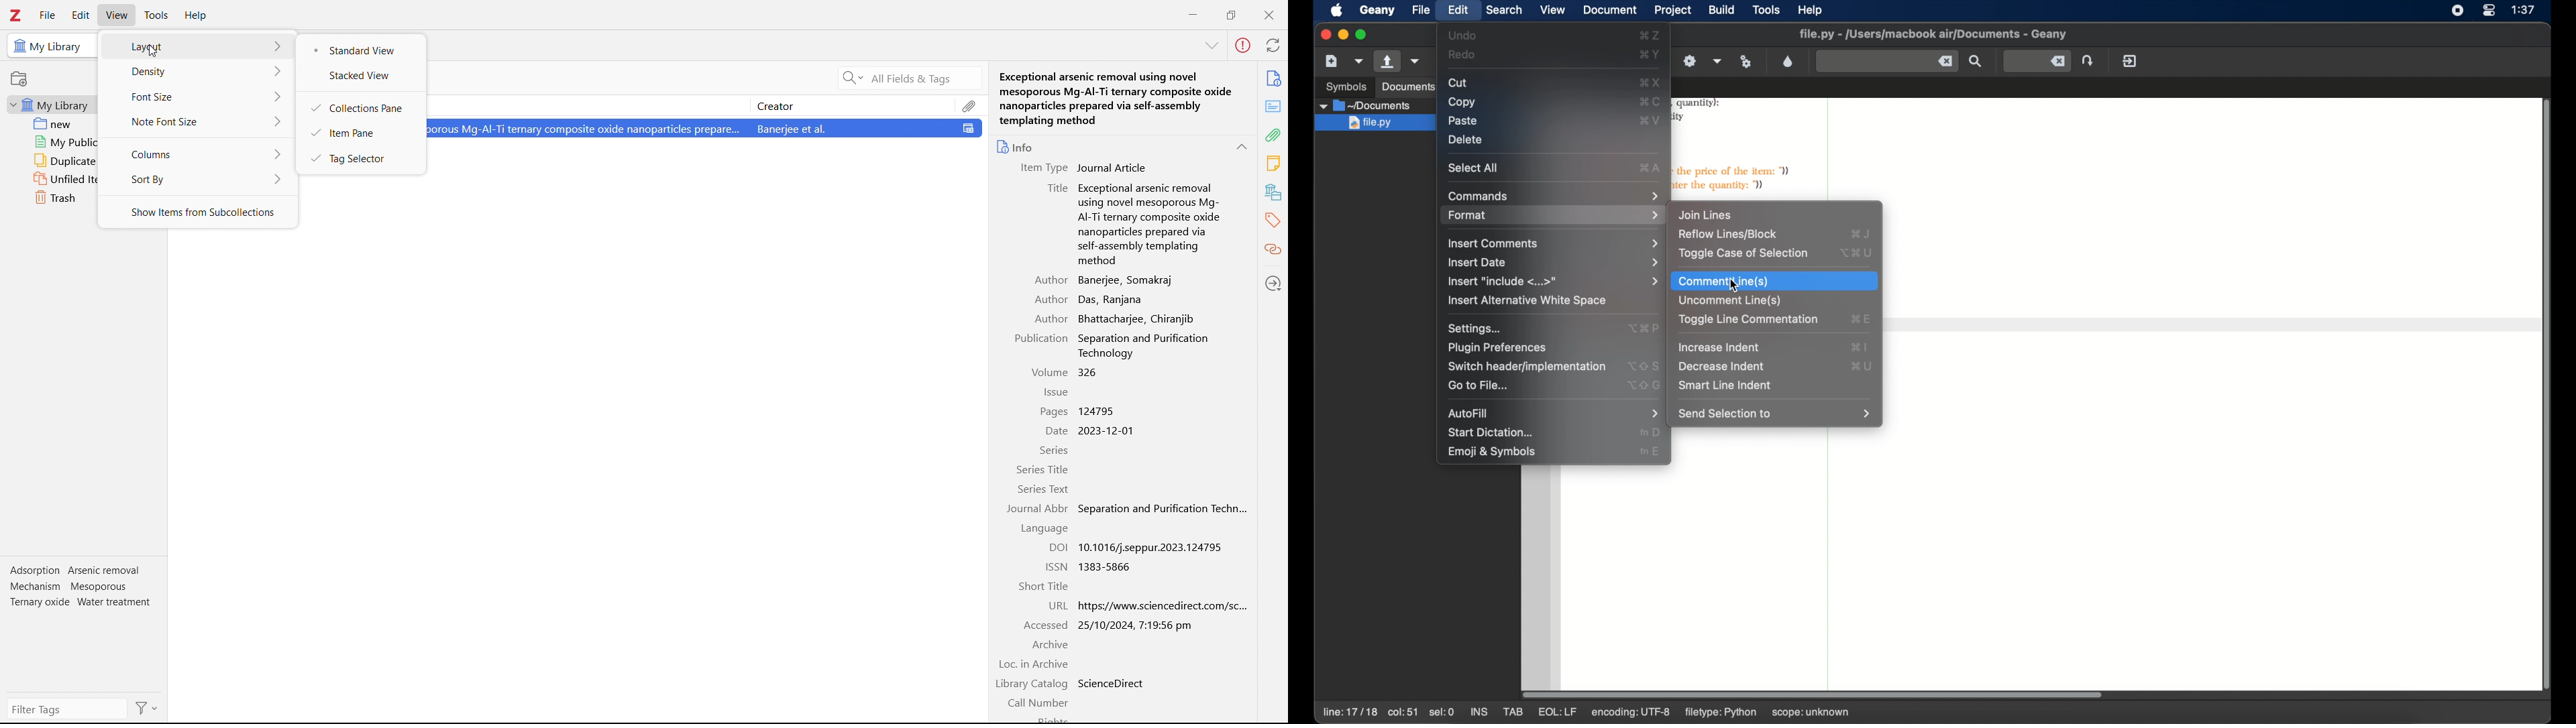 The width and height of the screenshot is (2576, 728). I want to click on creator, so click(854, 105).